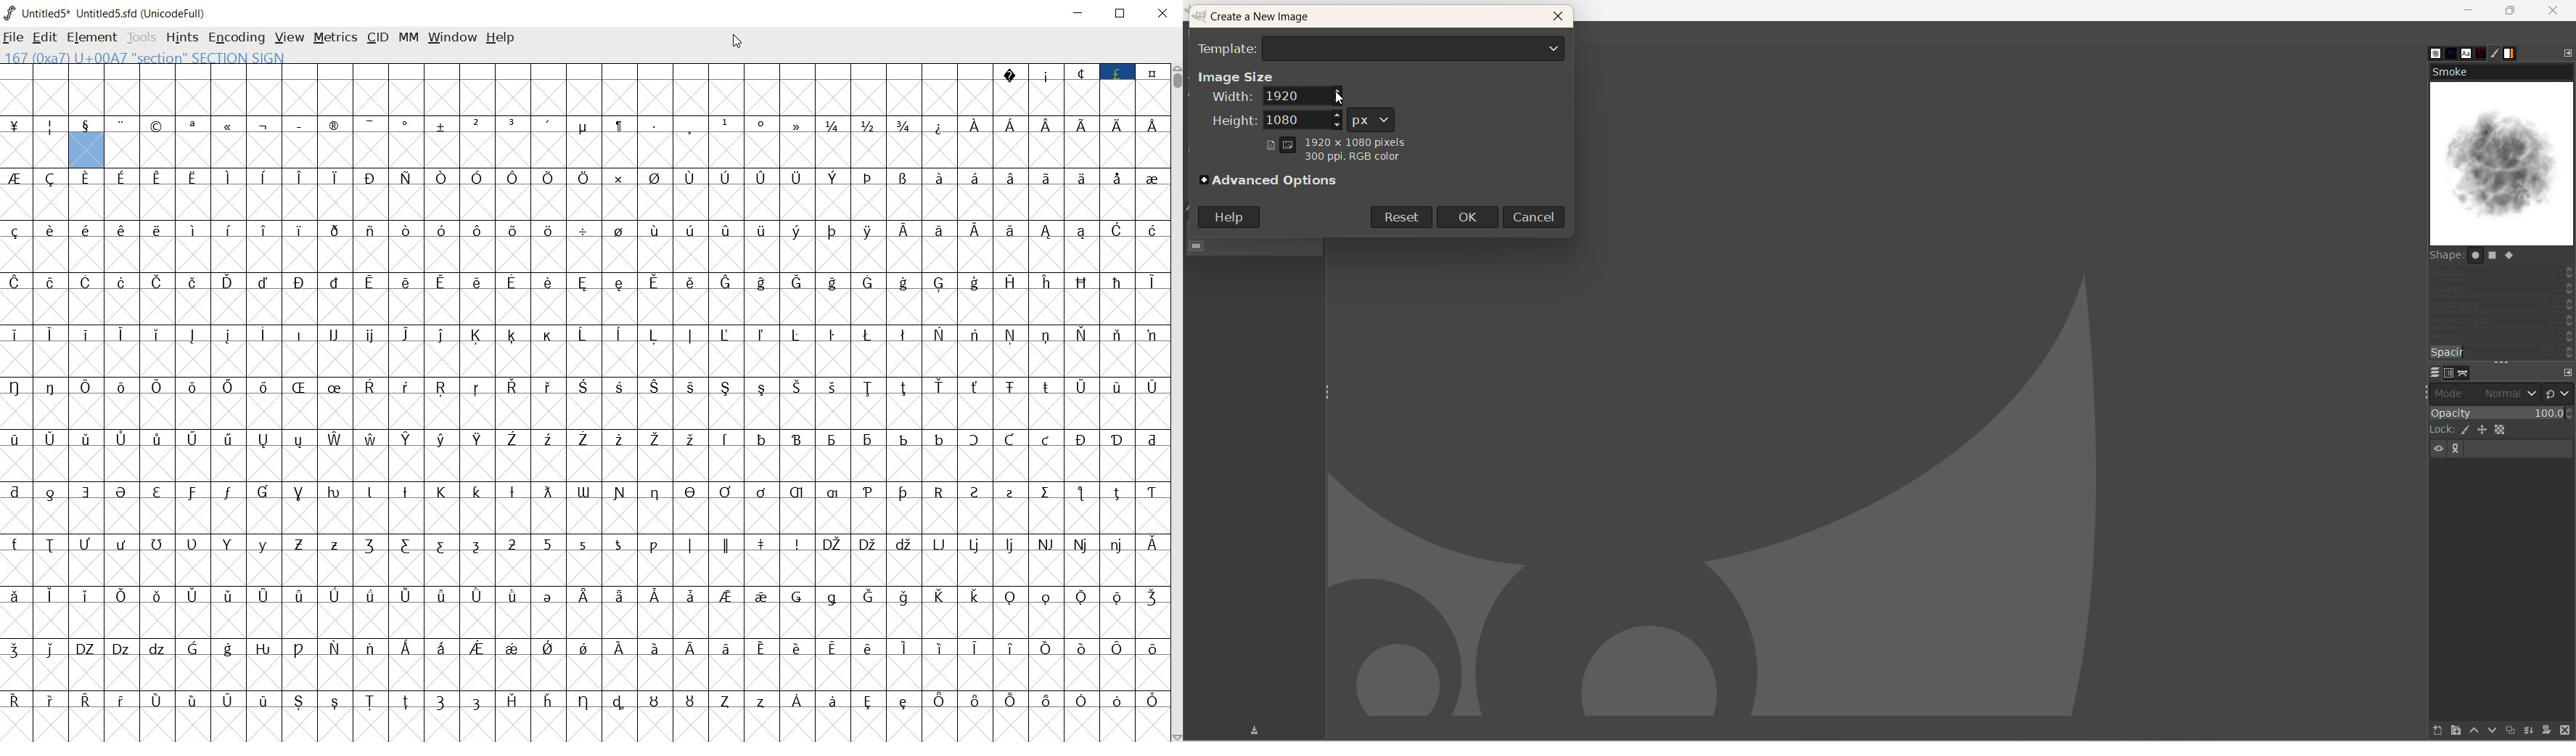 Image resolution: width=2576 pixels, height=756 pixels. What do you see at coordinates (1079, 70) in the screenshot?
I see `special symbols` at bounding box center [1079, 70].